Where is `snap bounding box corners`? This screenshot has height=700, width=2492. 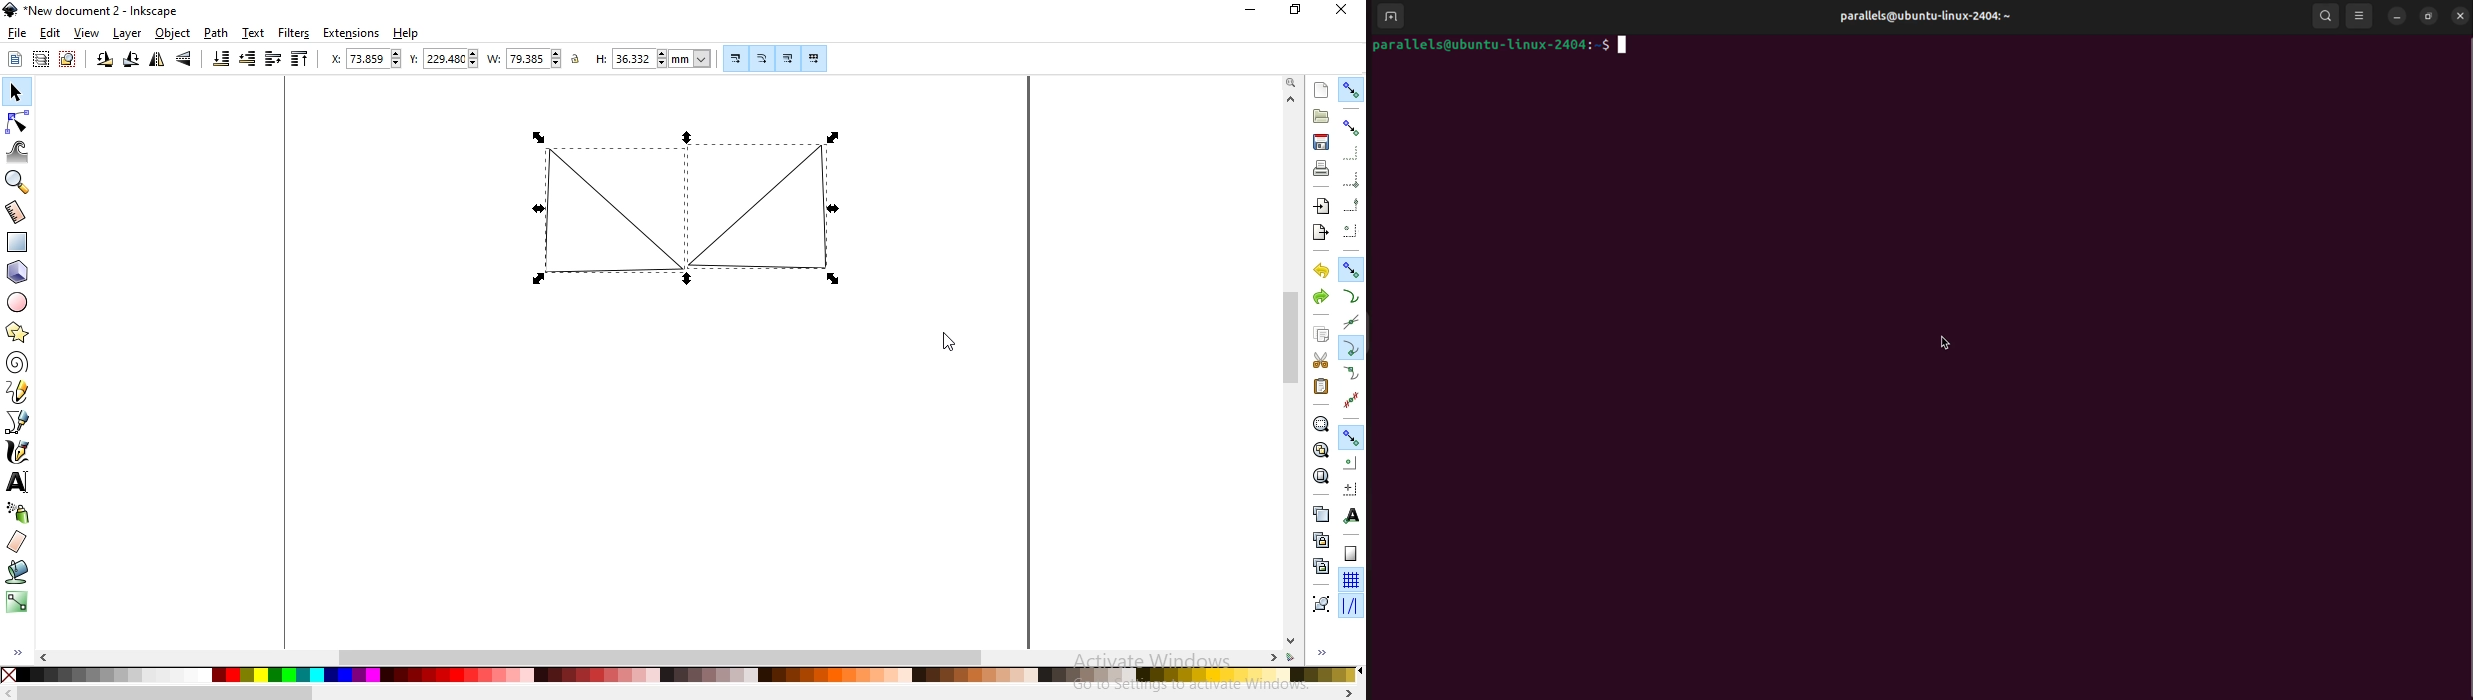 snap bounding box corners is located at coordinates (1352, 177).